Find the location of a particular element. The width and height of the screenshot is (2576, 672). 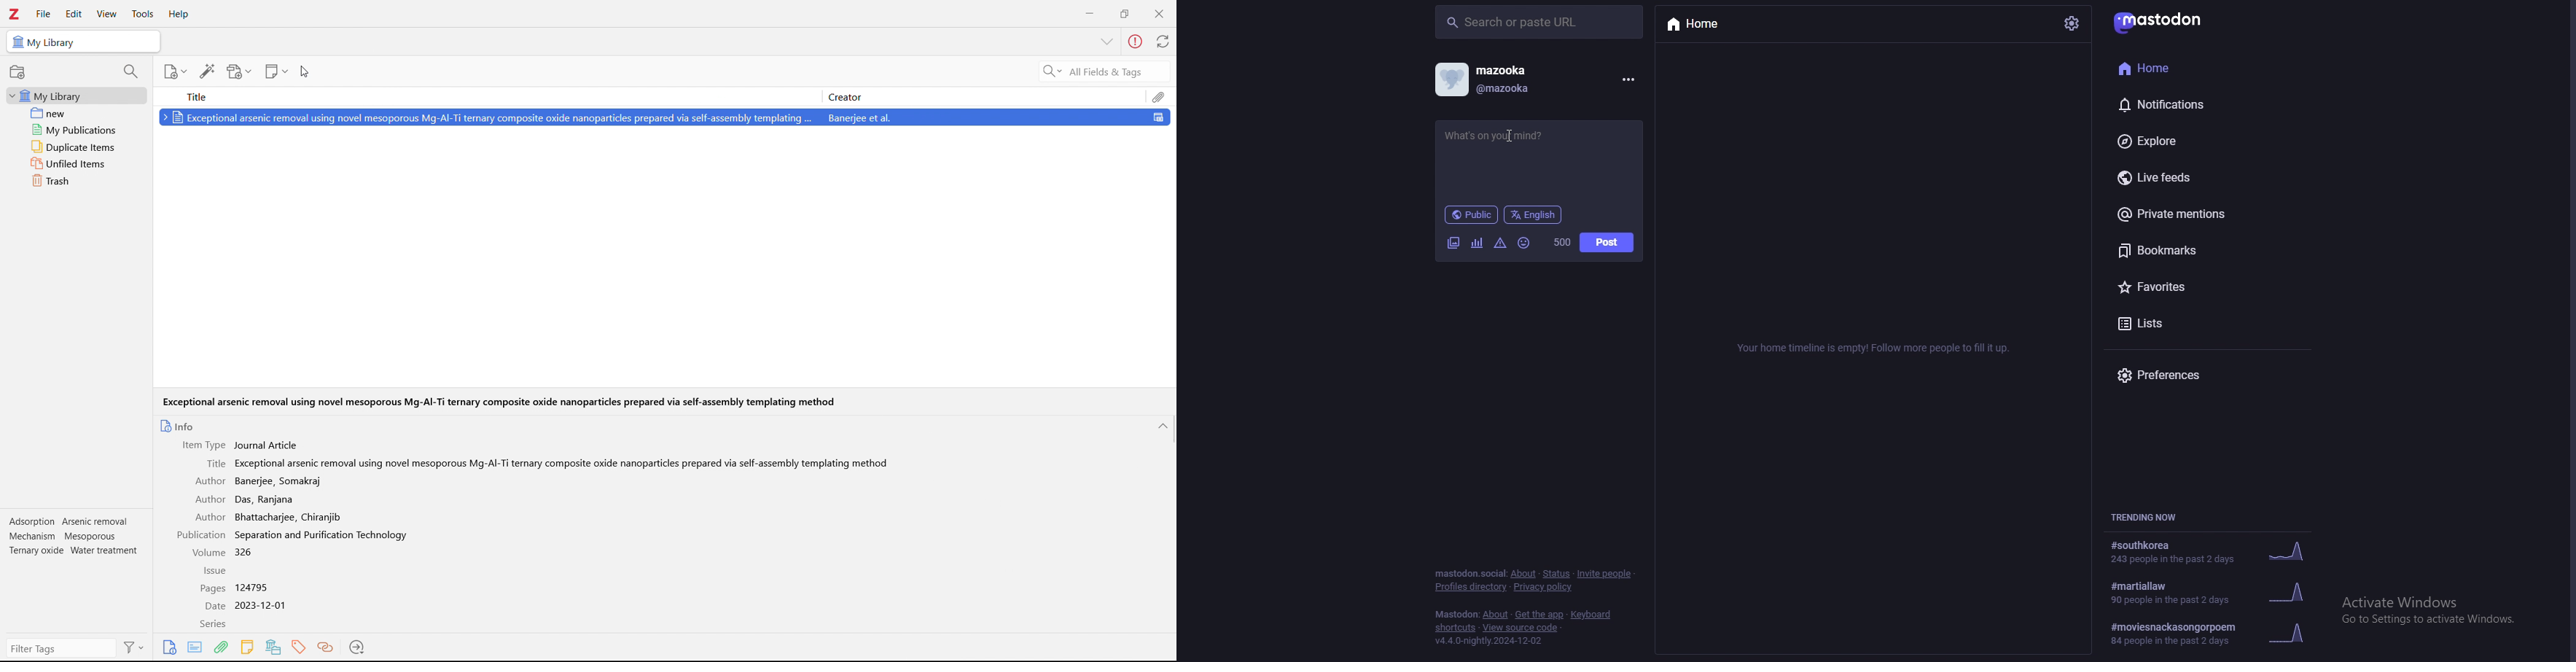

Attachments is located at coordinates (1161, 96).